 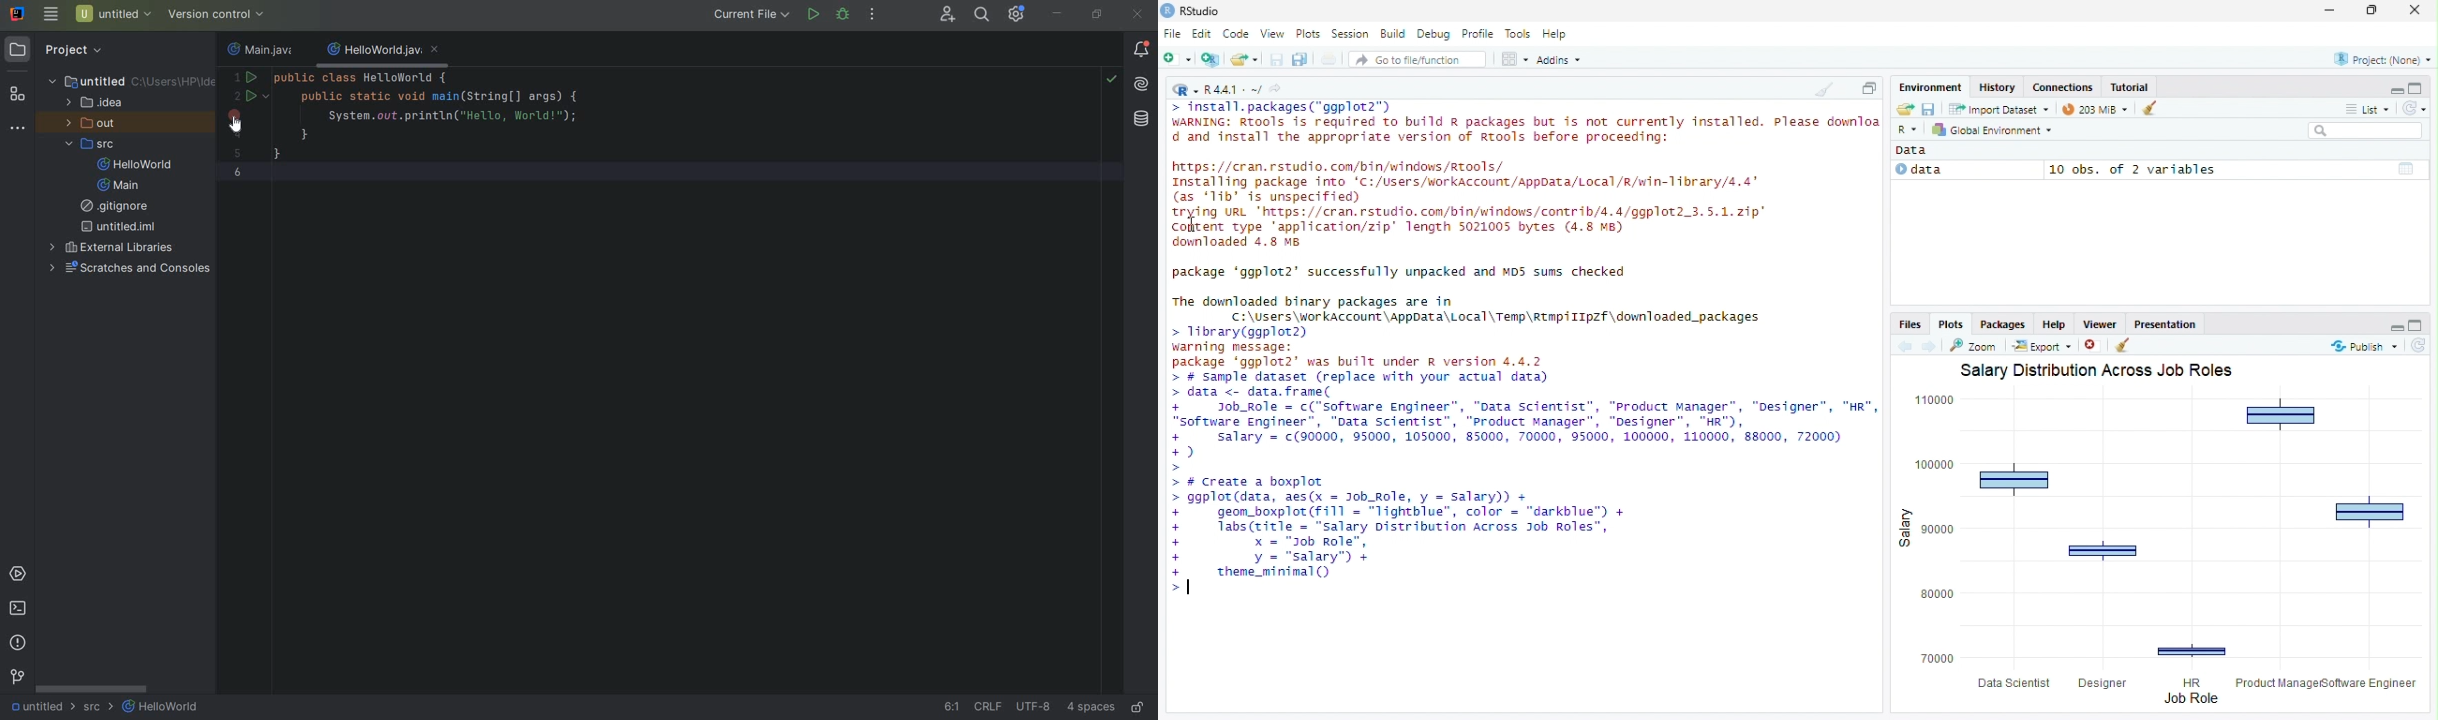 What do you see at coordinates (1188, 585) in the screenshot?
I see `Cursor` at bounding box center [1188, 585].